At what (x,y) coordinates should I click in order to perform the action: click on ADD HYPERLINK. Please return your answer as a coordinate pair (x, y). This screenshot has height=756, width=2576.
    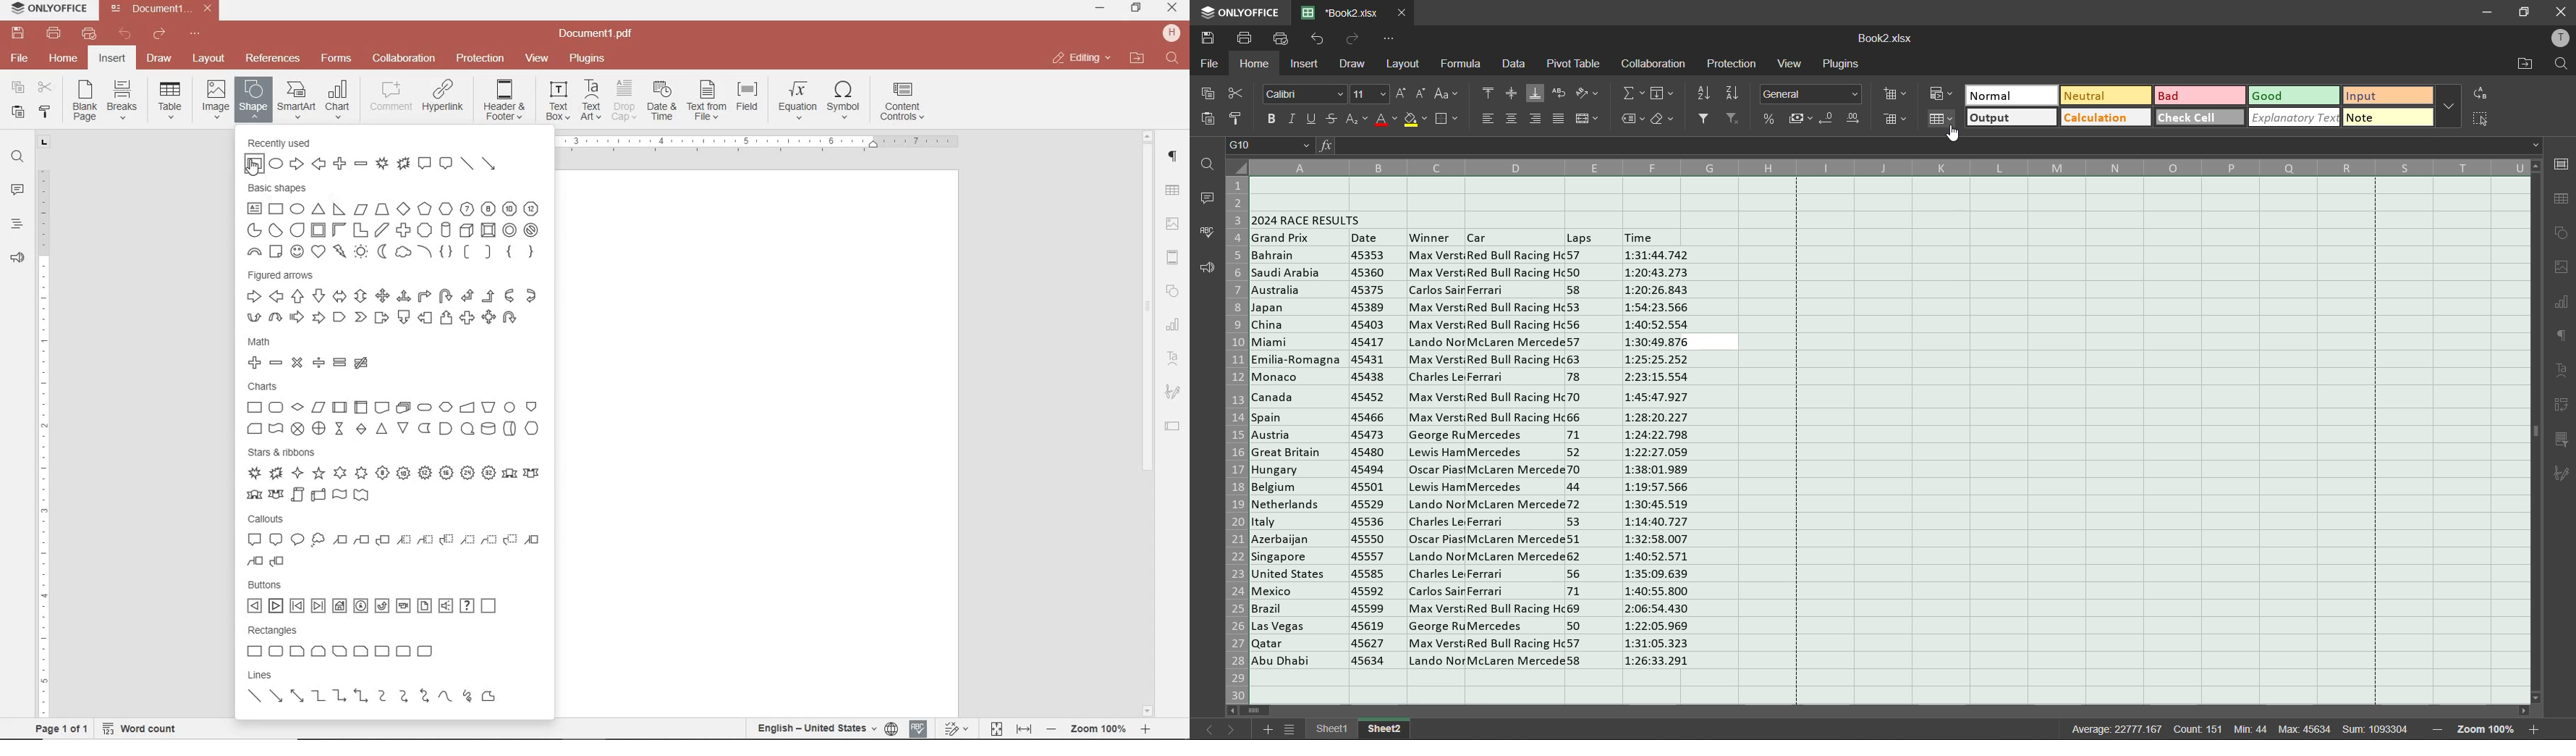
    Looking at the image, I should click on (444, 99).